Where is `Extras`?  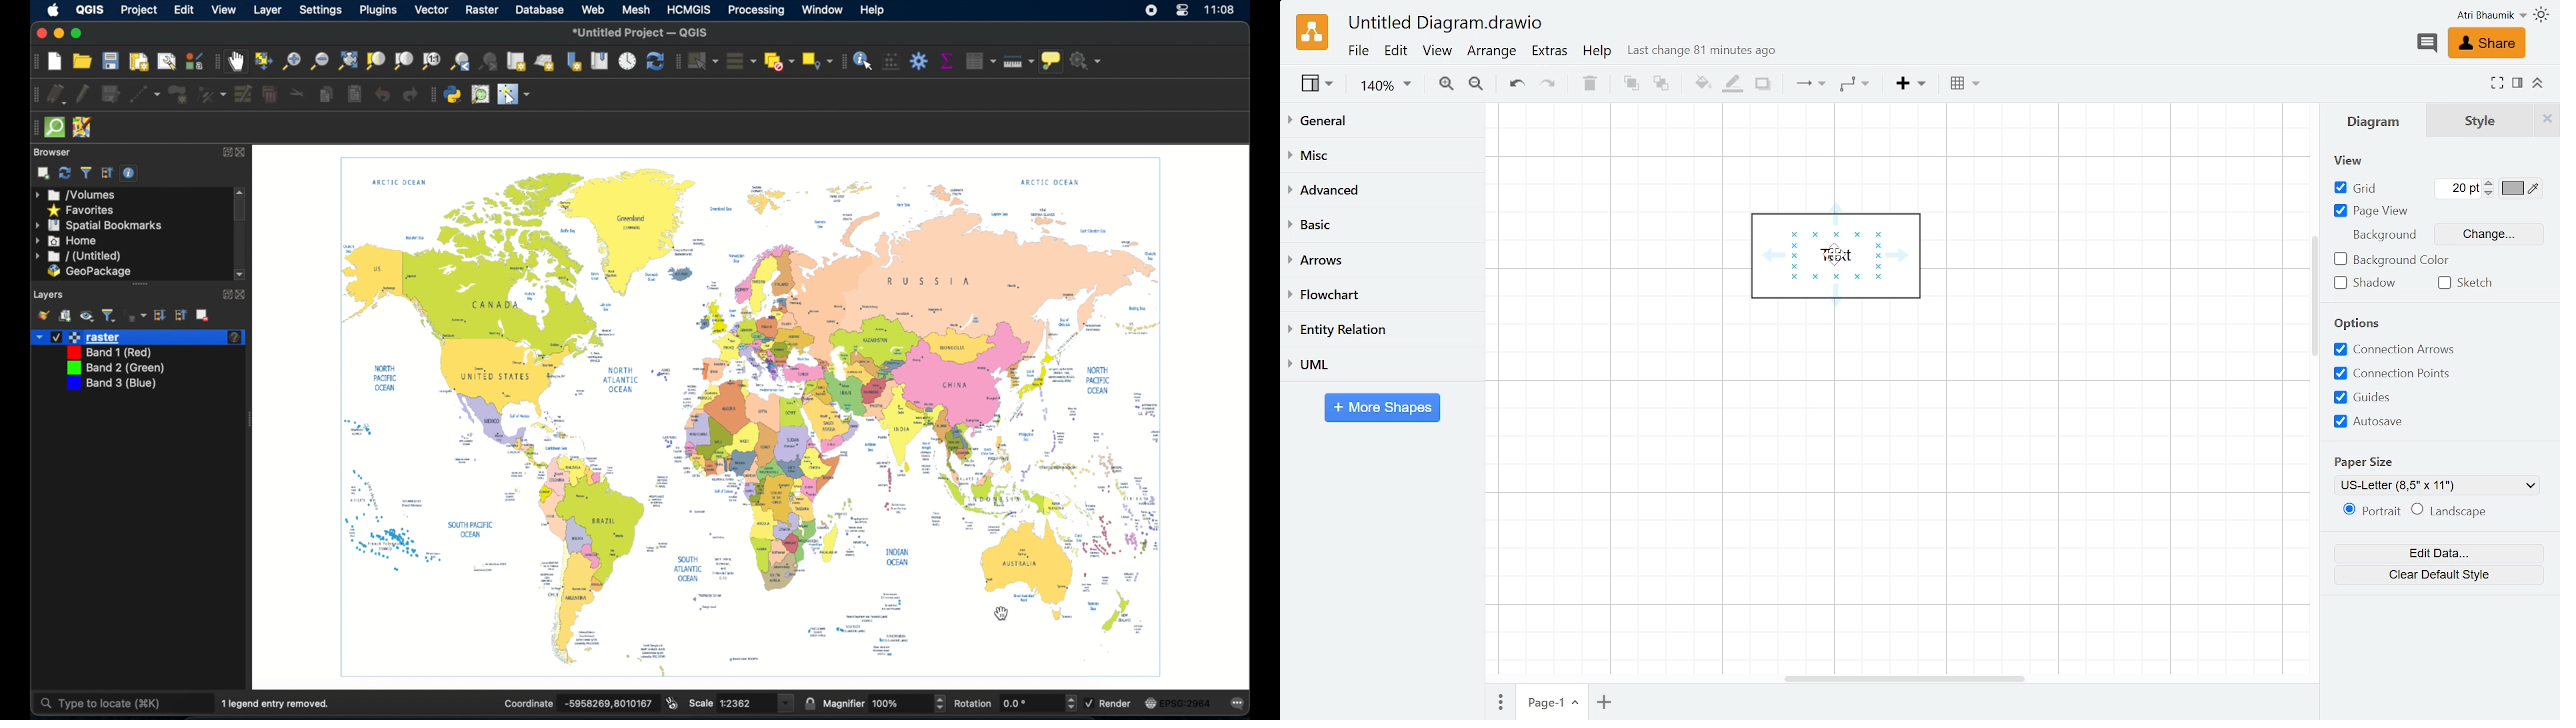
Extras is located at coordinates (1552, 53).